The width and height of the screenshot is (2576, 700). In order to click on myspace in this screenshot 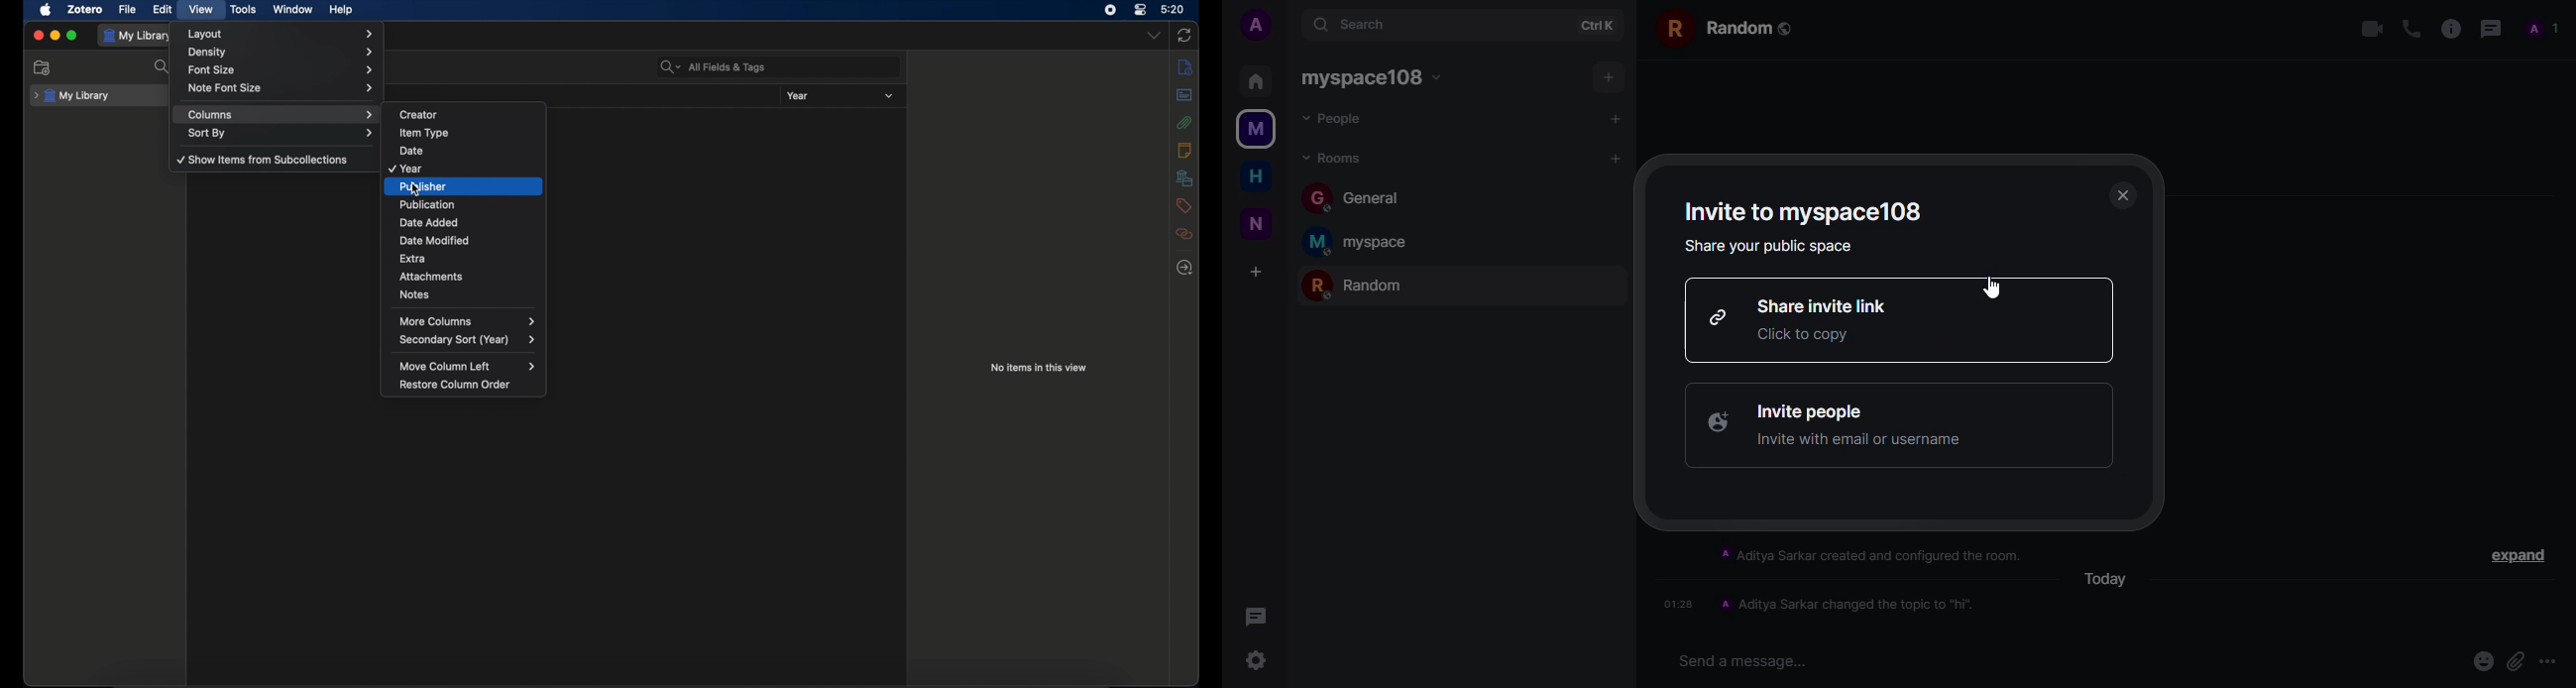, I will do `click(1369, 243)`.